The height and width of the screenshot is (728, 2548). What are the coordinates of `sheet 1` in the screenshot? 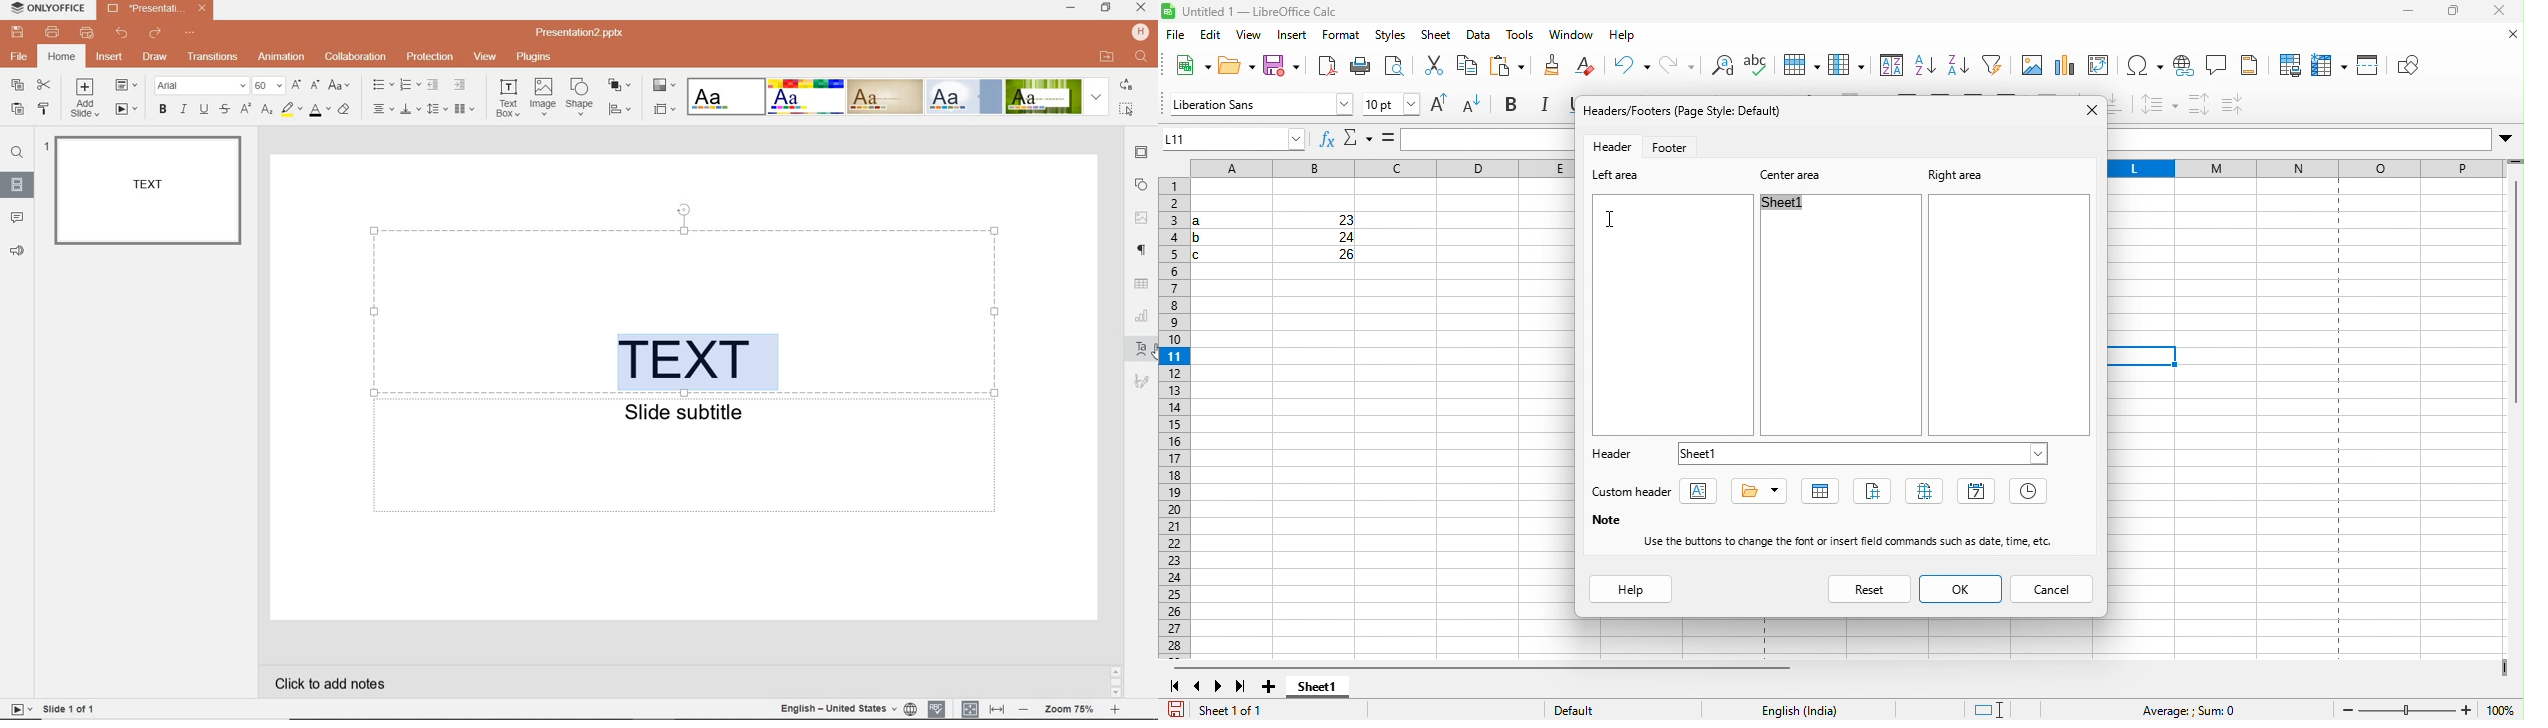 It's located at (1869, 454).